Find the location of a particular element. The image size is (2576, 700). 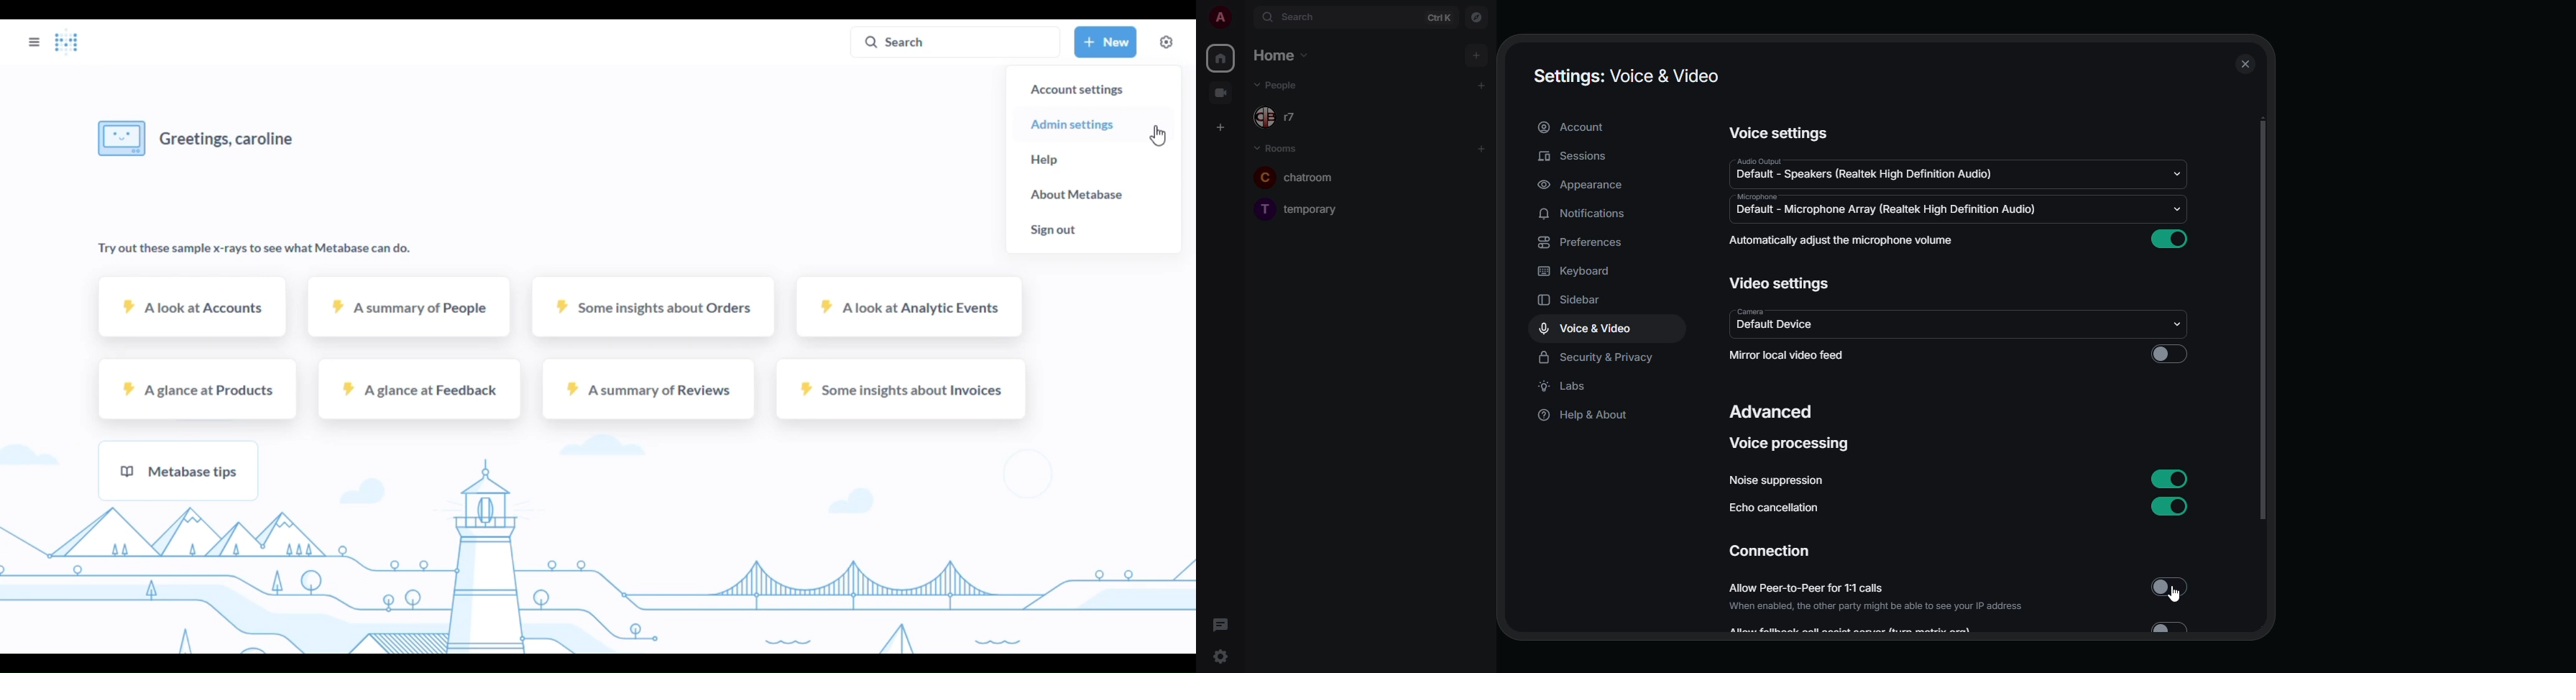

connection is located at coordinates (1772, 552).